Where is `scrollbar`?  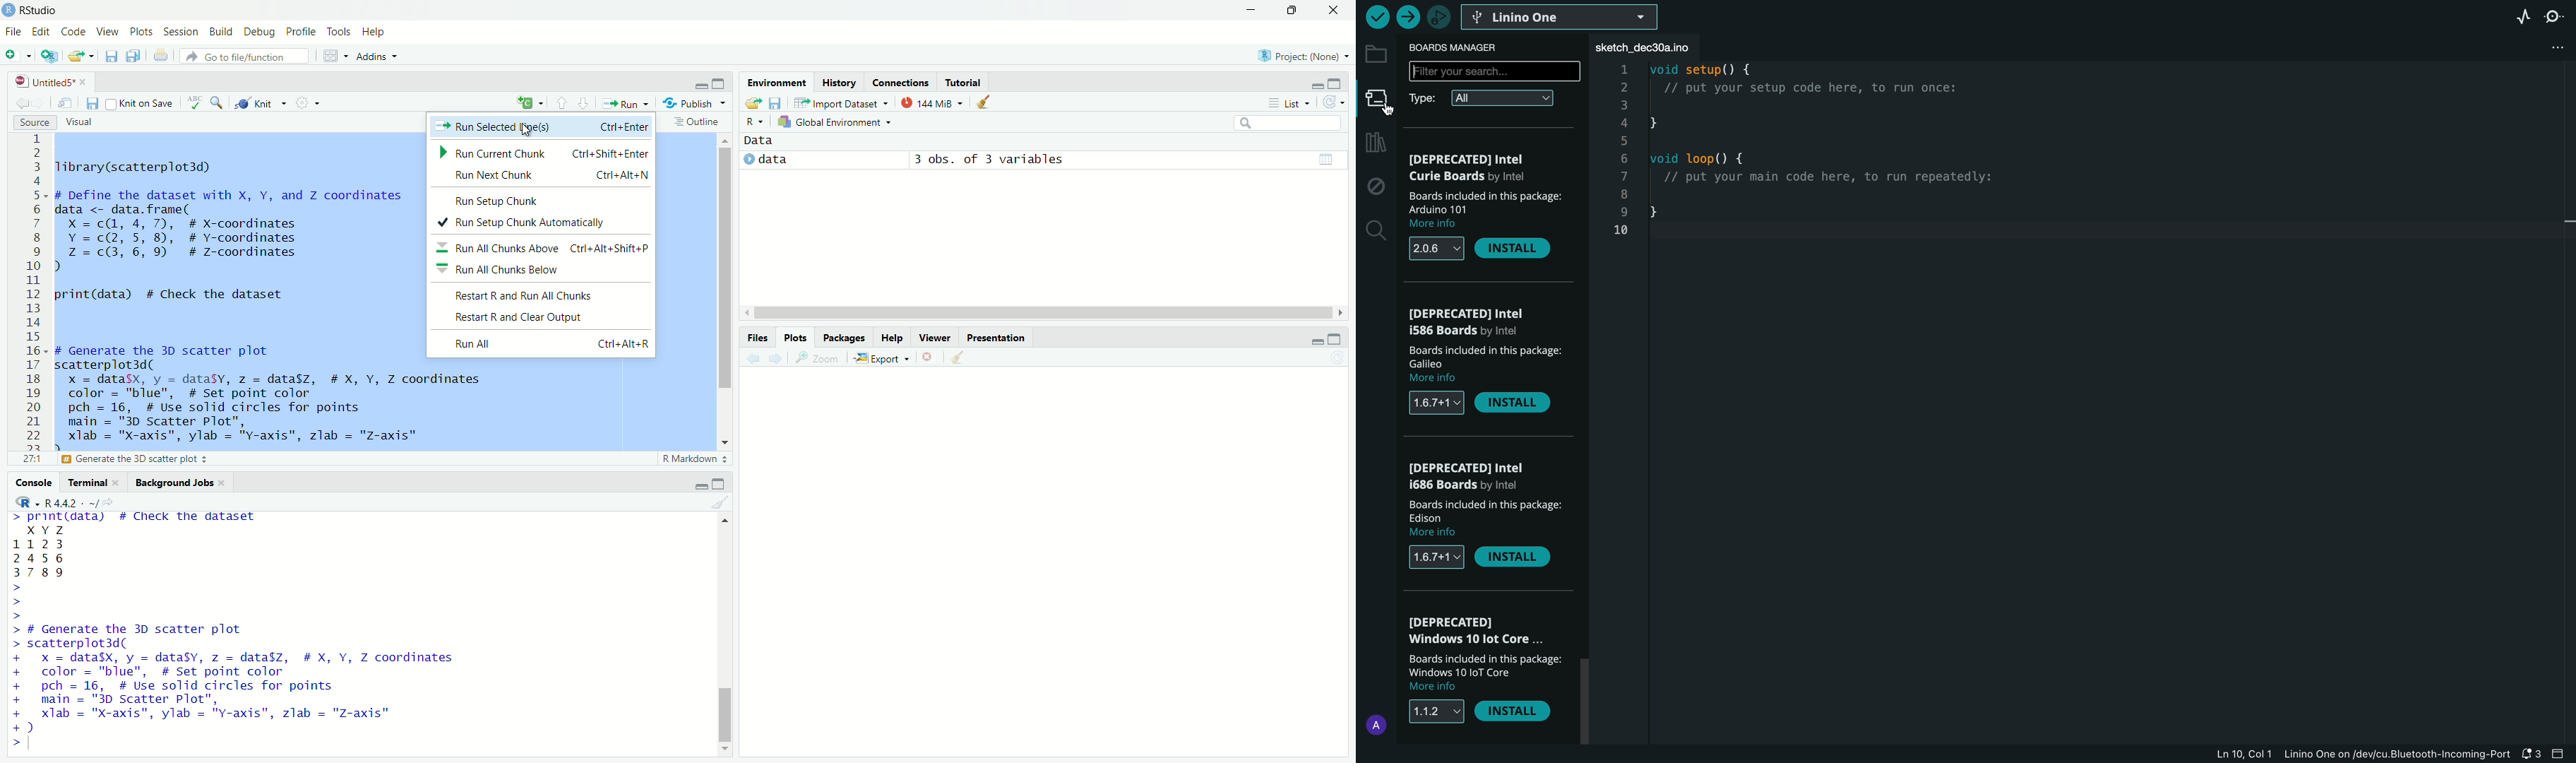
scrollbar is located at coordinates (1042, 312).